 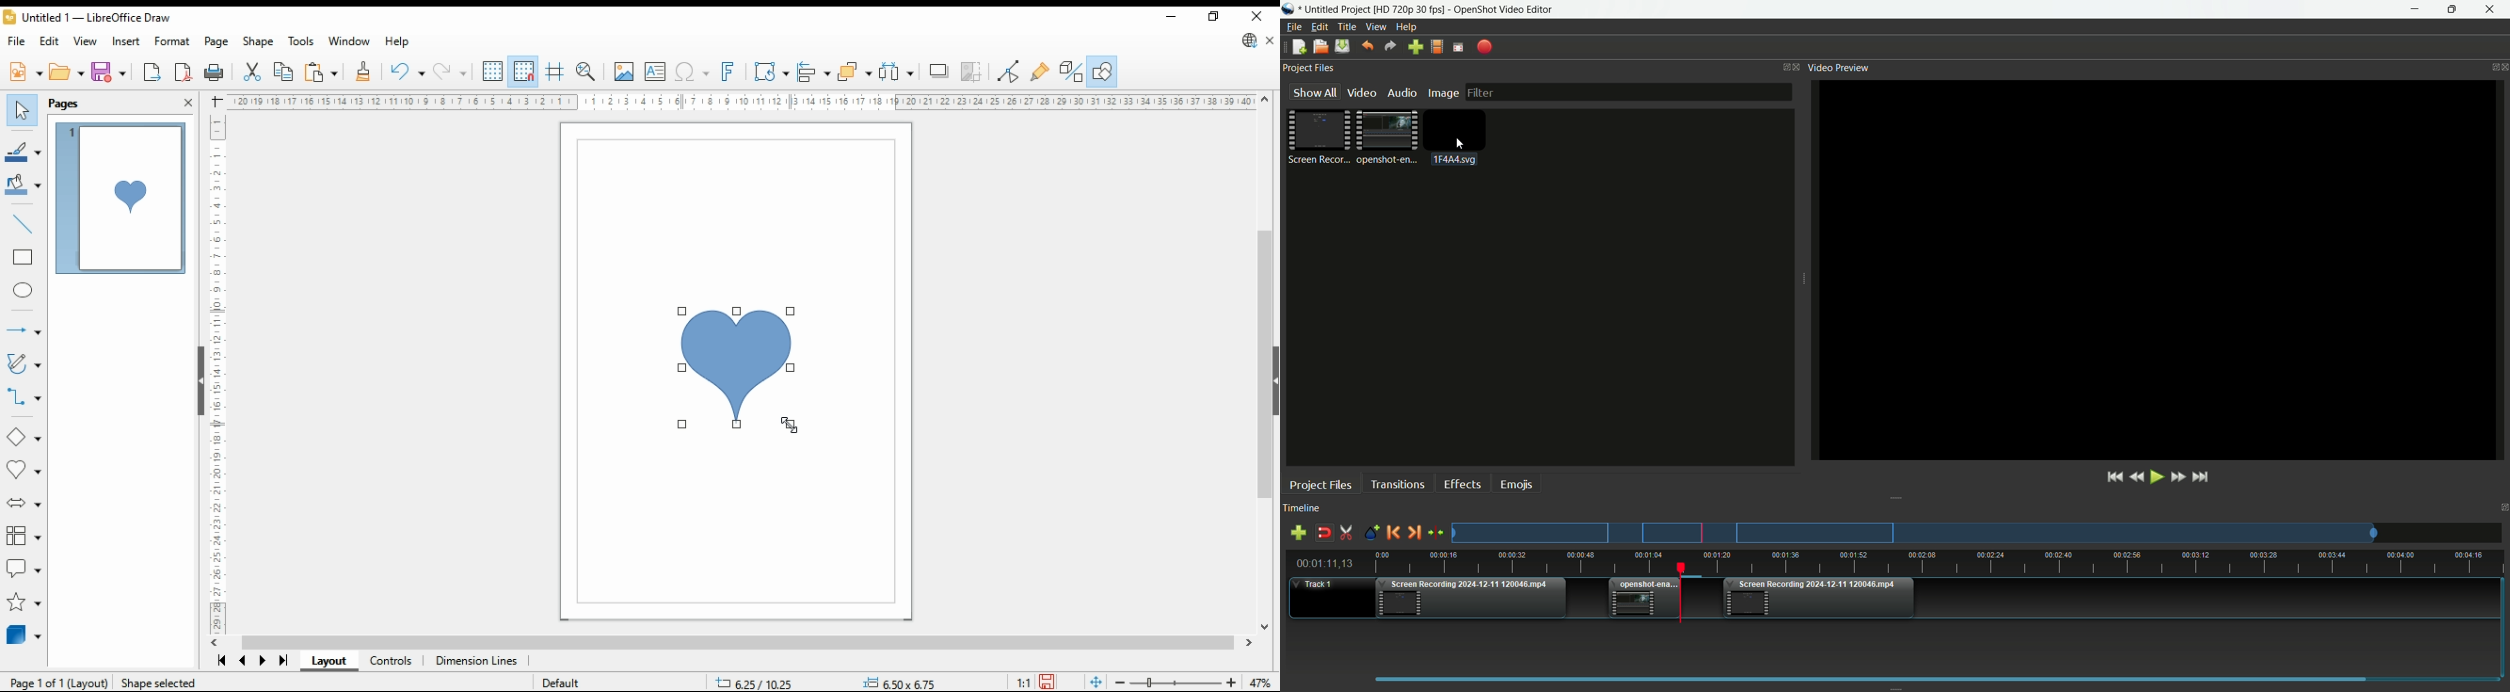 What do you see at coordinates (24, 258) in the screenshot?
I see `rectangle` at bounding box center [24, 258].